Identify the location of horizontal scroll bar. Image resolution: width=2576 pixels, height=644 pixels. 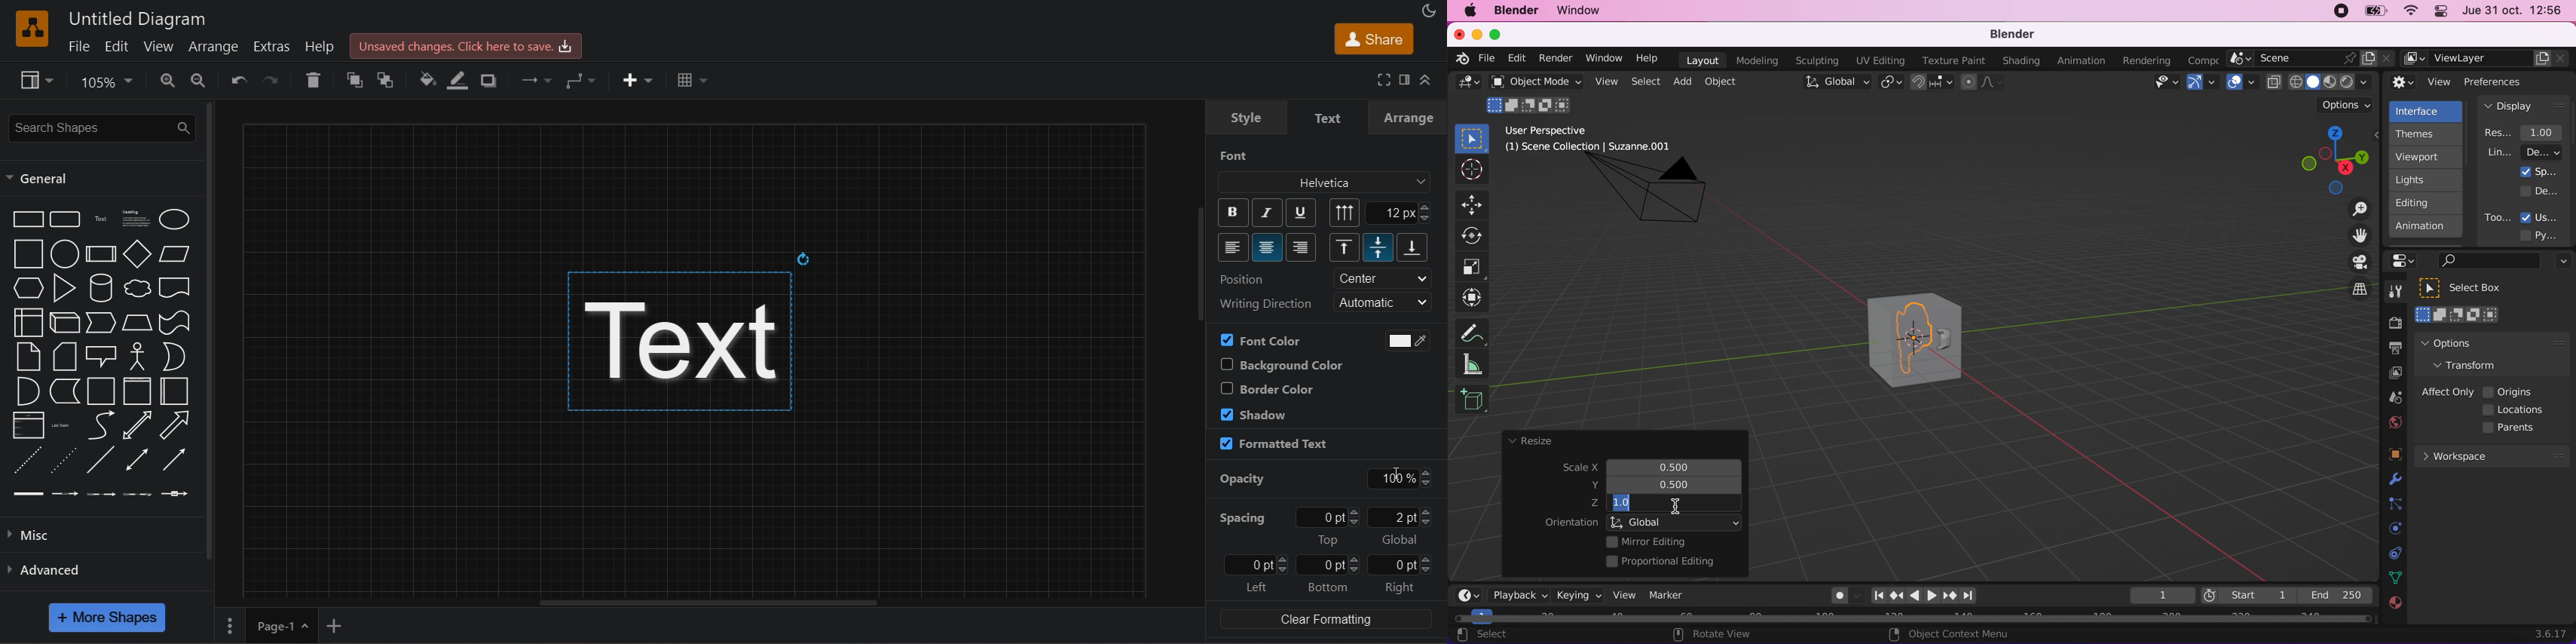
(694, 603).